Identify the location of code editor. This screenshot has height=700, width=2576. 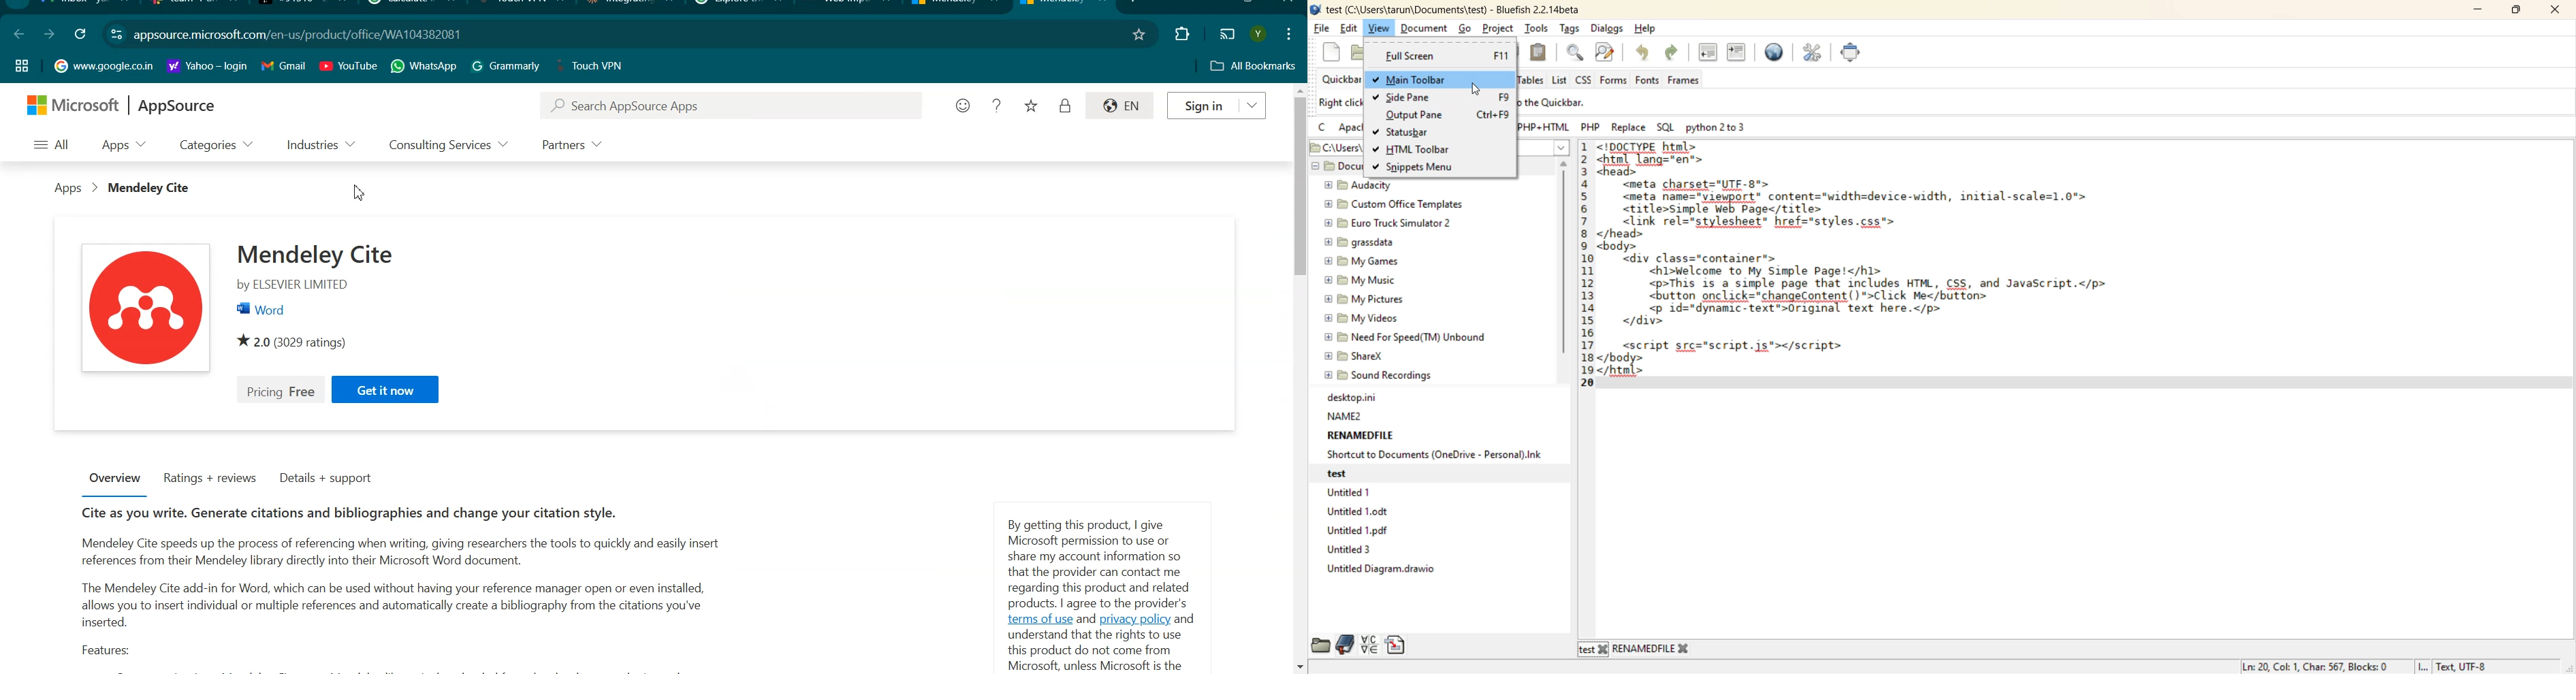
(1891, 266).